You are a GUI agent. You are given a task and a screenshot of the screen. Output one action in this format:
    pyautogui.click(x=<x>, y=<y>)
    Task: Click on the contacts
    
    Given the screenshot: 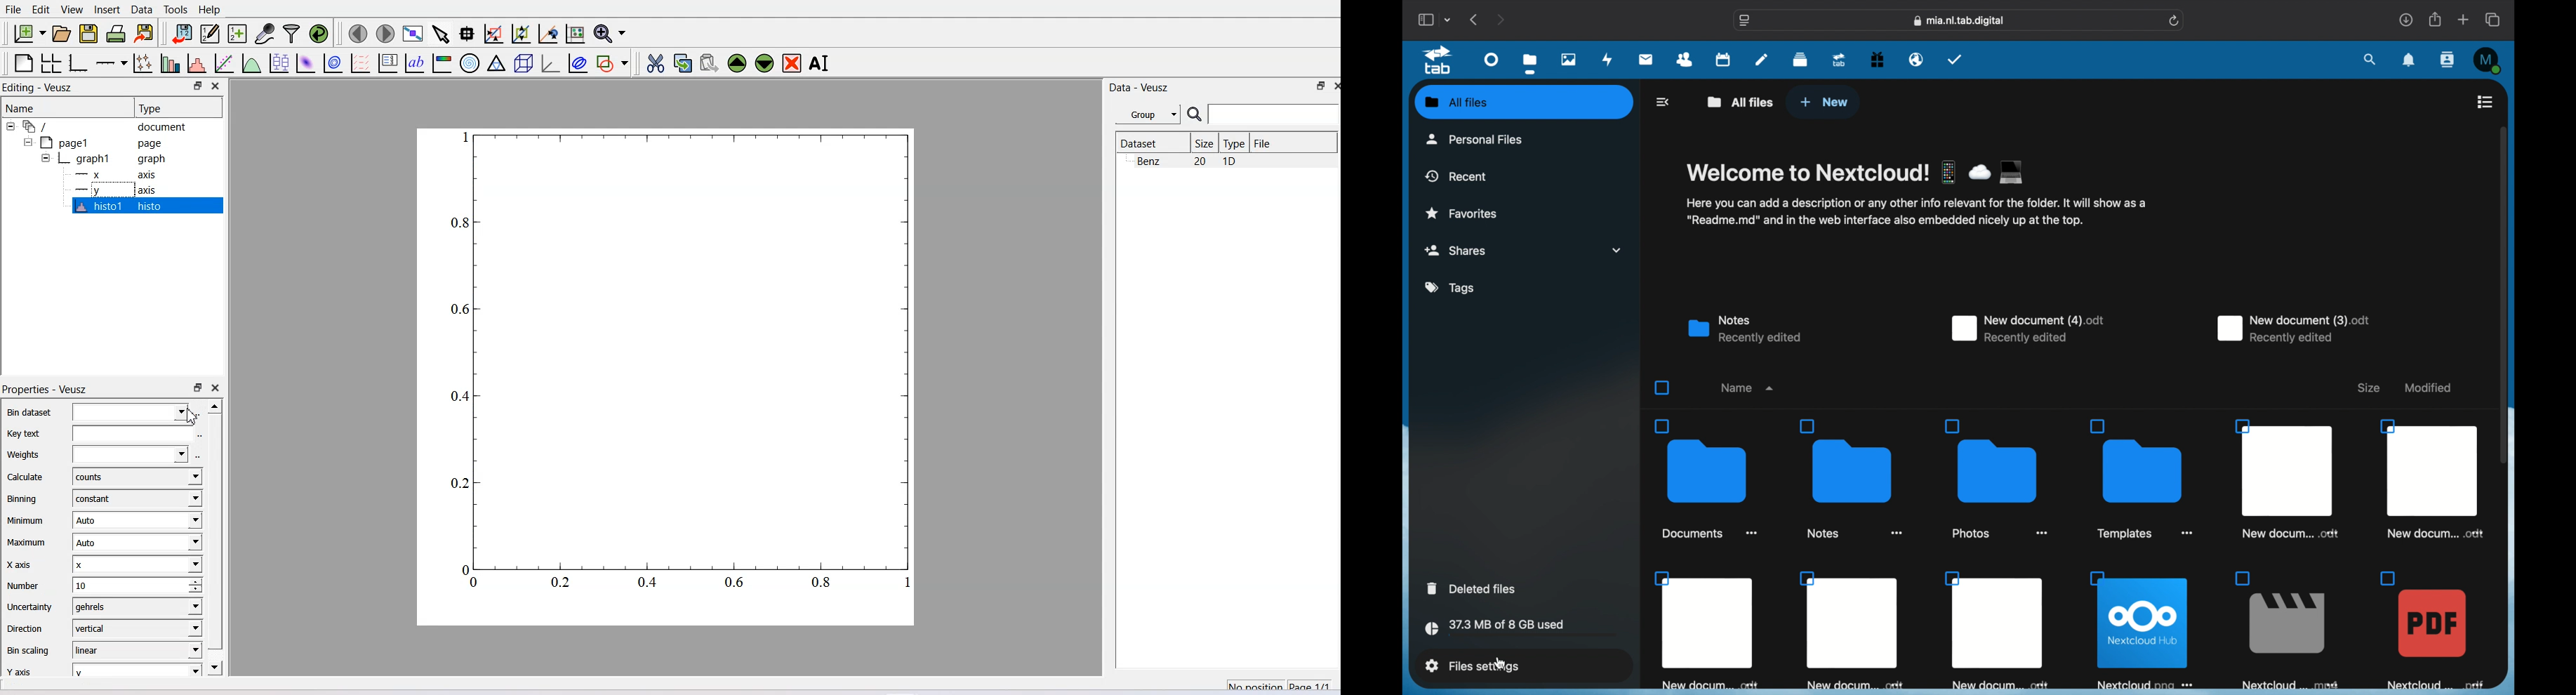 What is the action you would take?
    pyautogui.click(x=2446, y=60)
    